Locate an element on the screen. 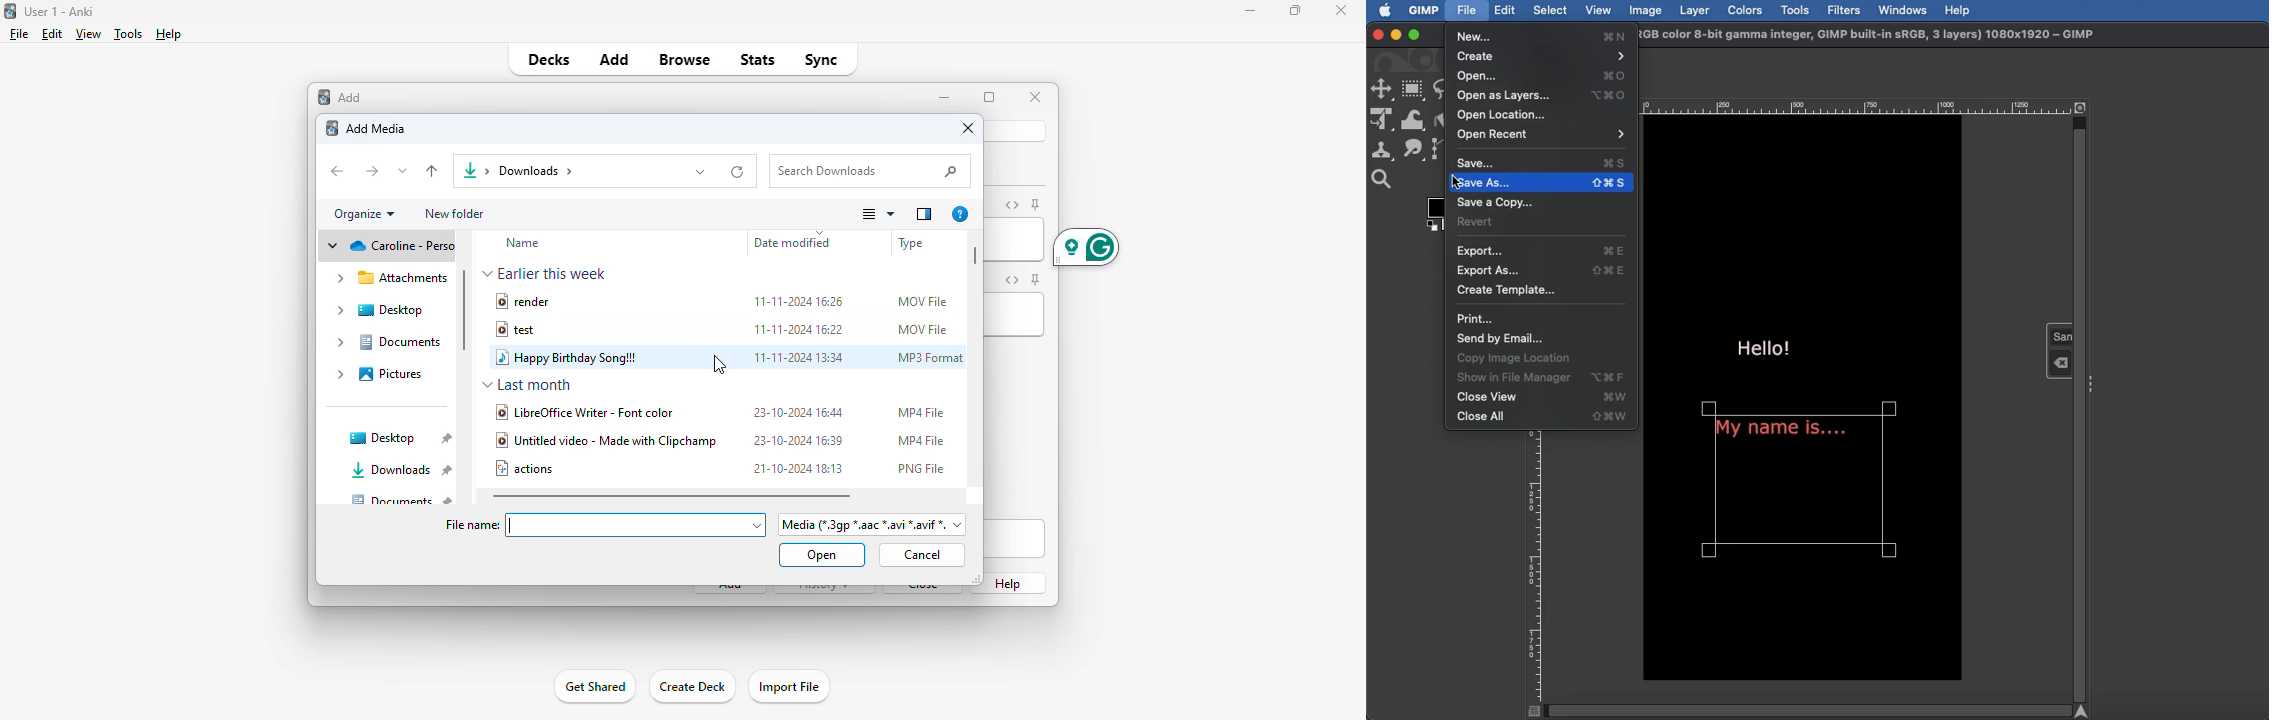 The width and height of the screenshot is (2296, 728). last month is located at coordinates (529, 384).